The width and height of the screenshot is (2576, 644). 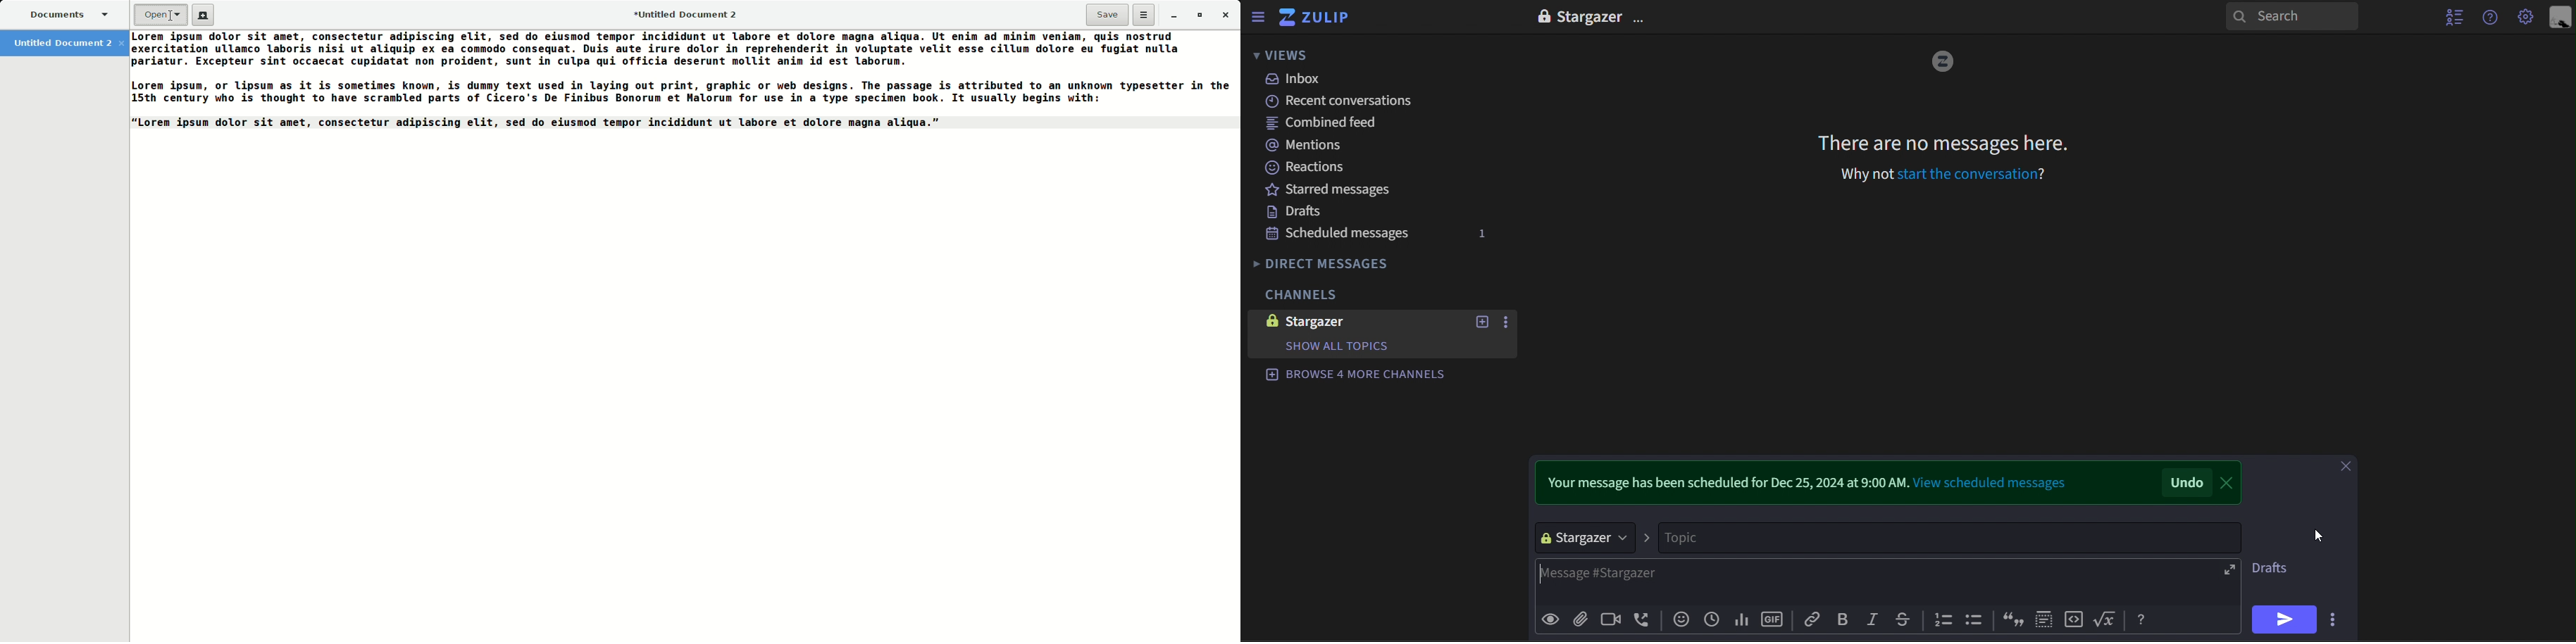 What do you see at coordinates (1344, 346) in the screenshot?
I see `Show all topics` at bounding box center [1344, 346].